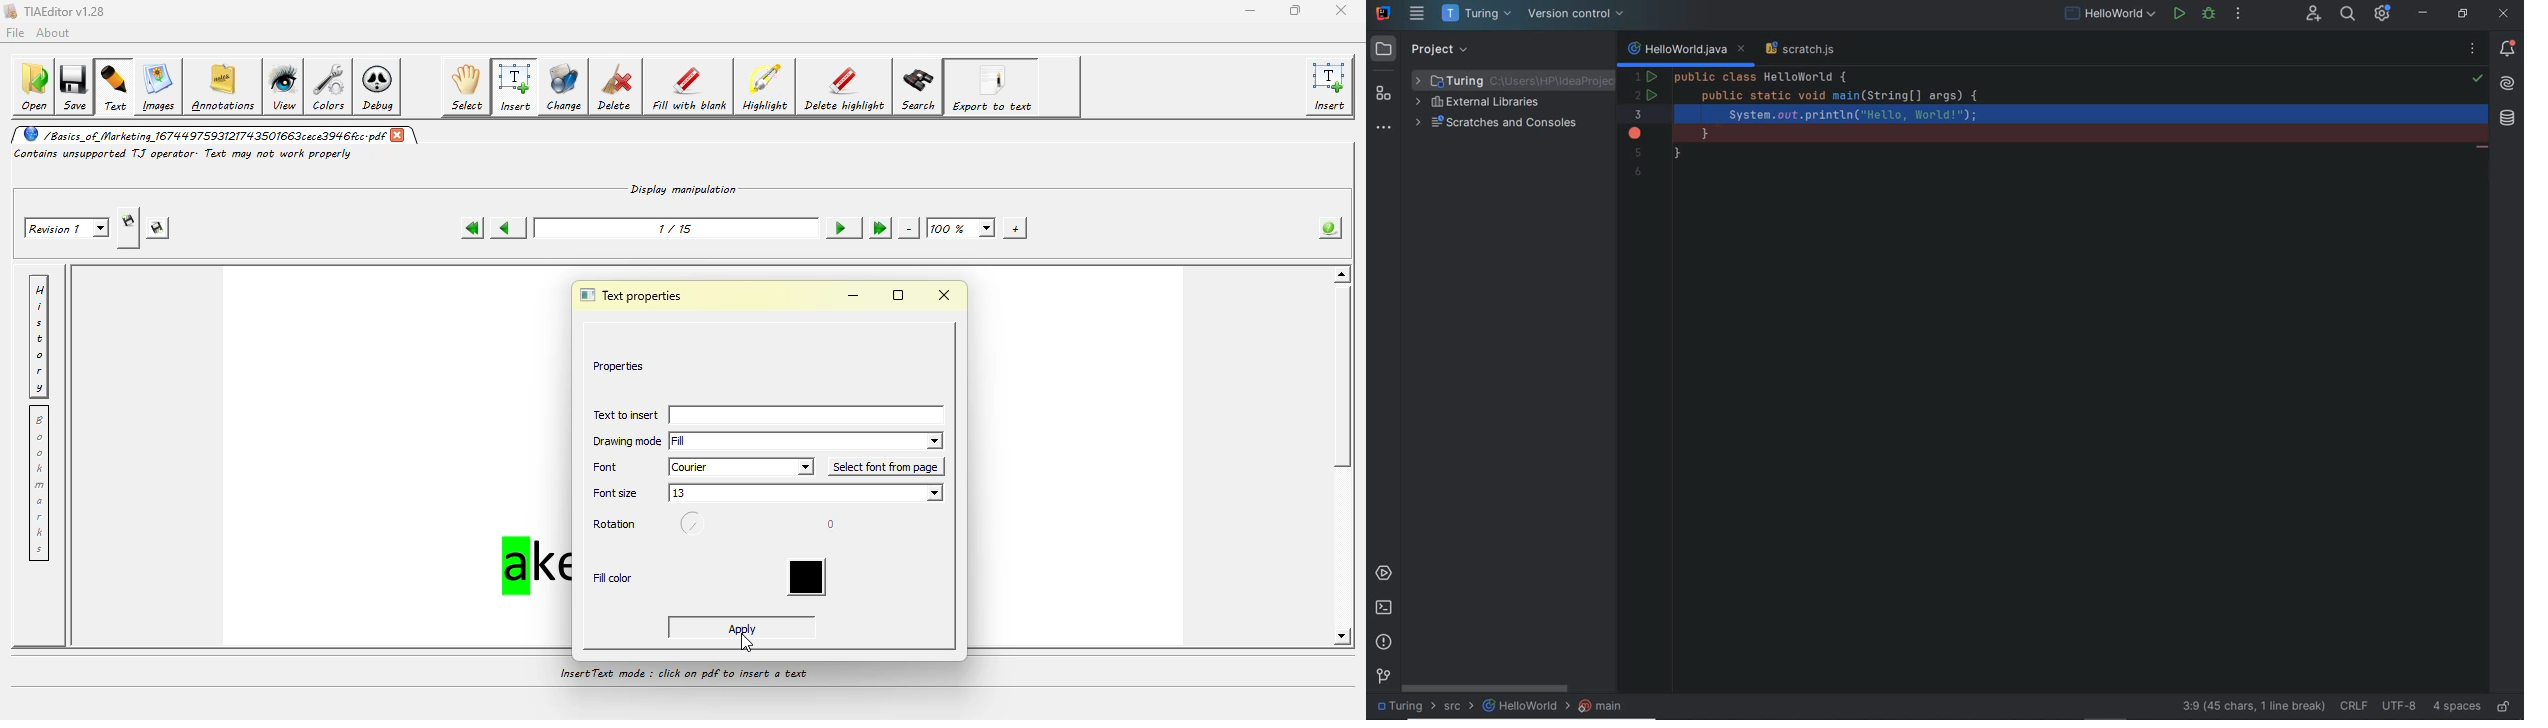  I want to click on 13, so click(808, 494).